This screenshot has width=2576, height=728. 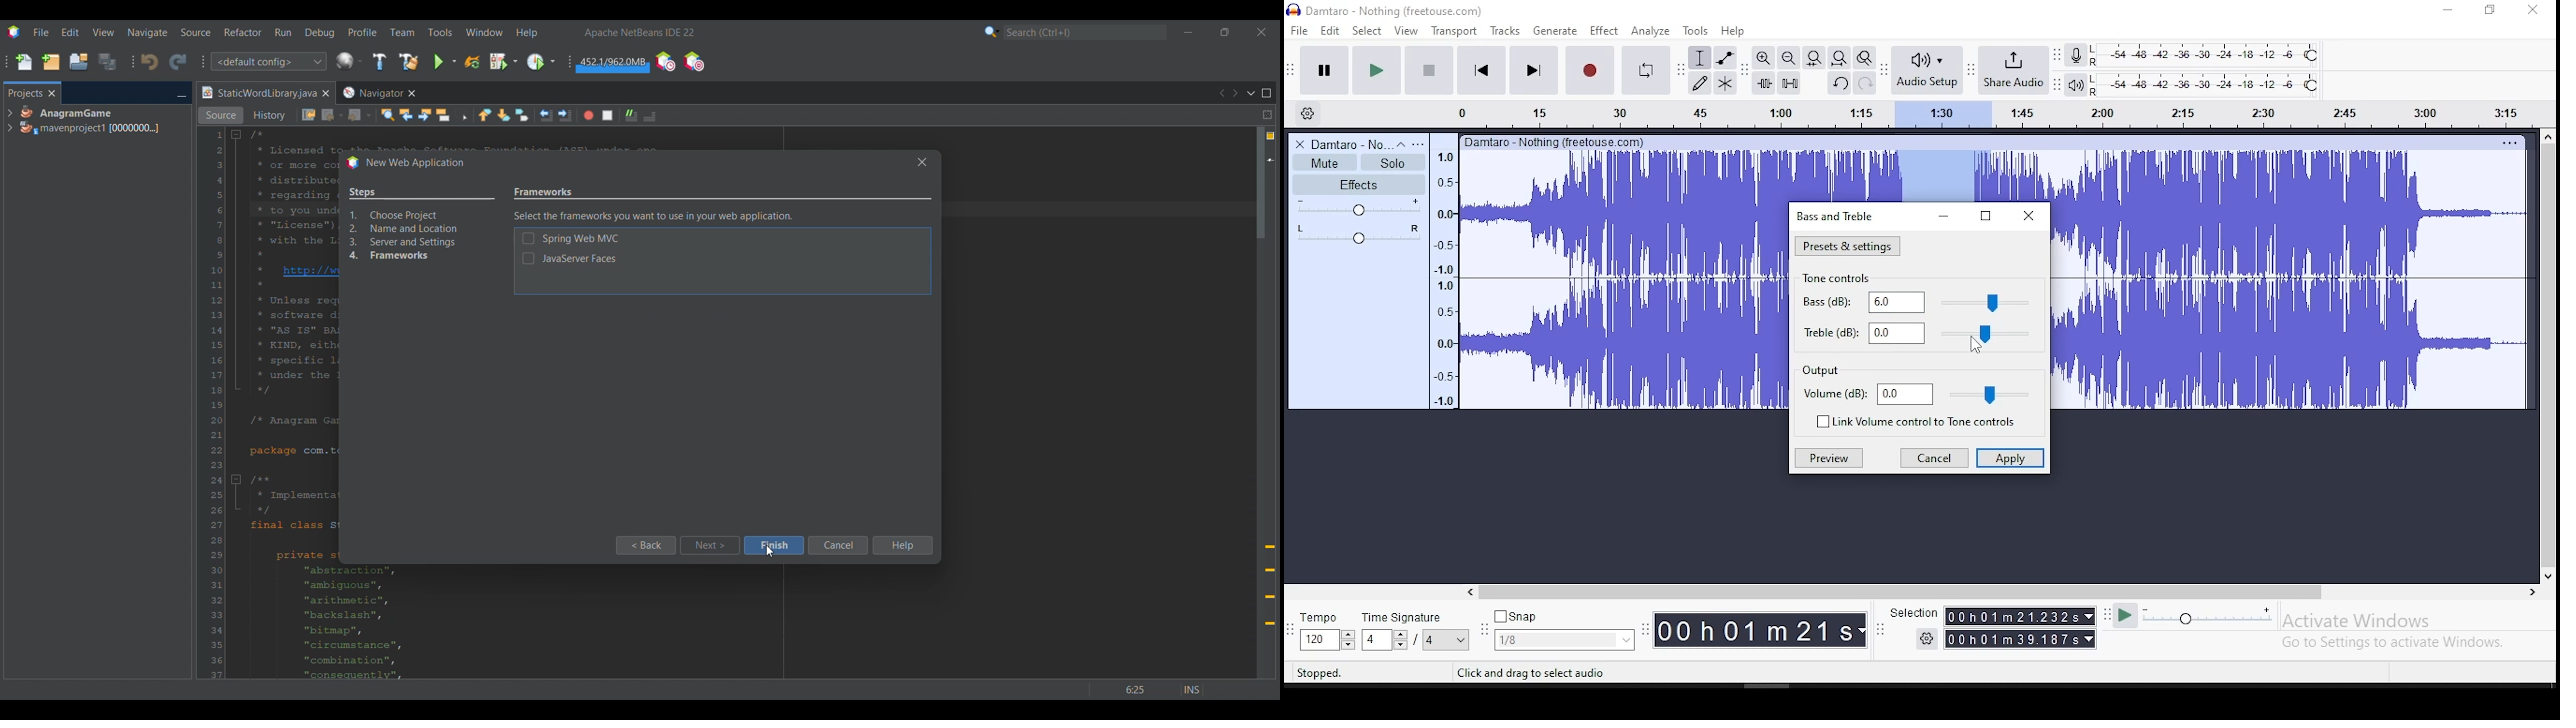 What do you see at coordinates (2125, 616) in the screenshot?
I see `Play` at bounding box center [2125, 616].